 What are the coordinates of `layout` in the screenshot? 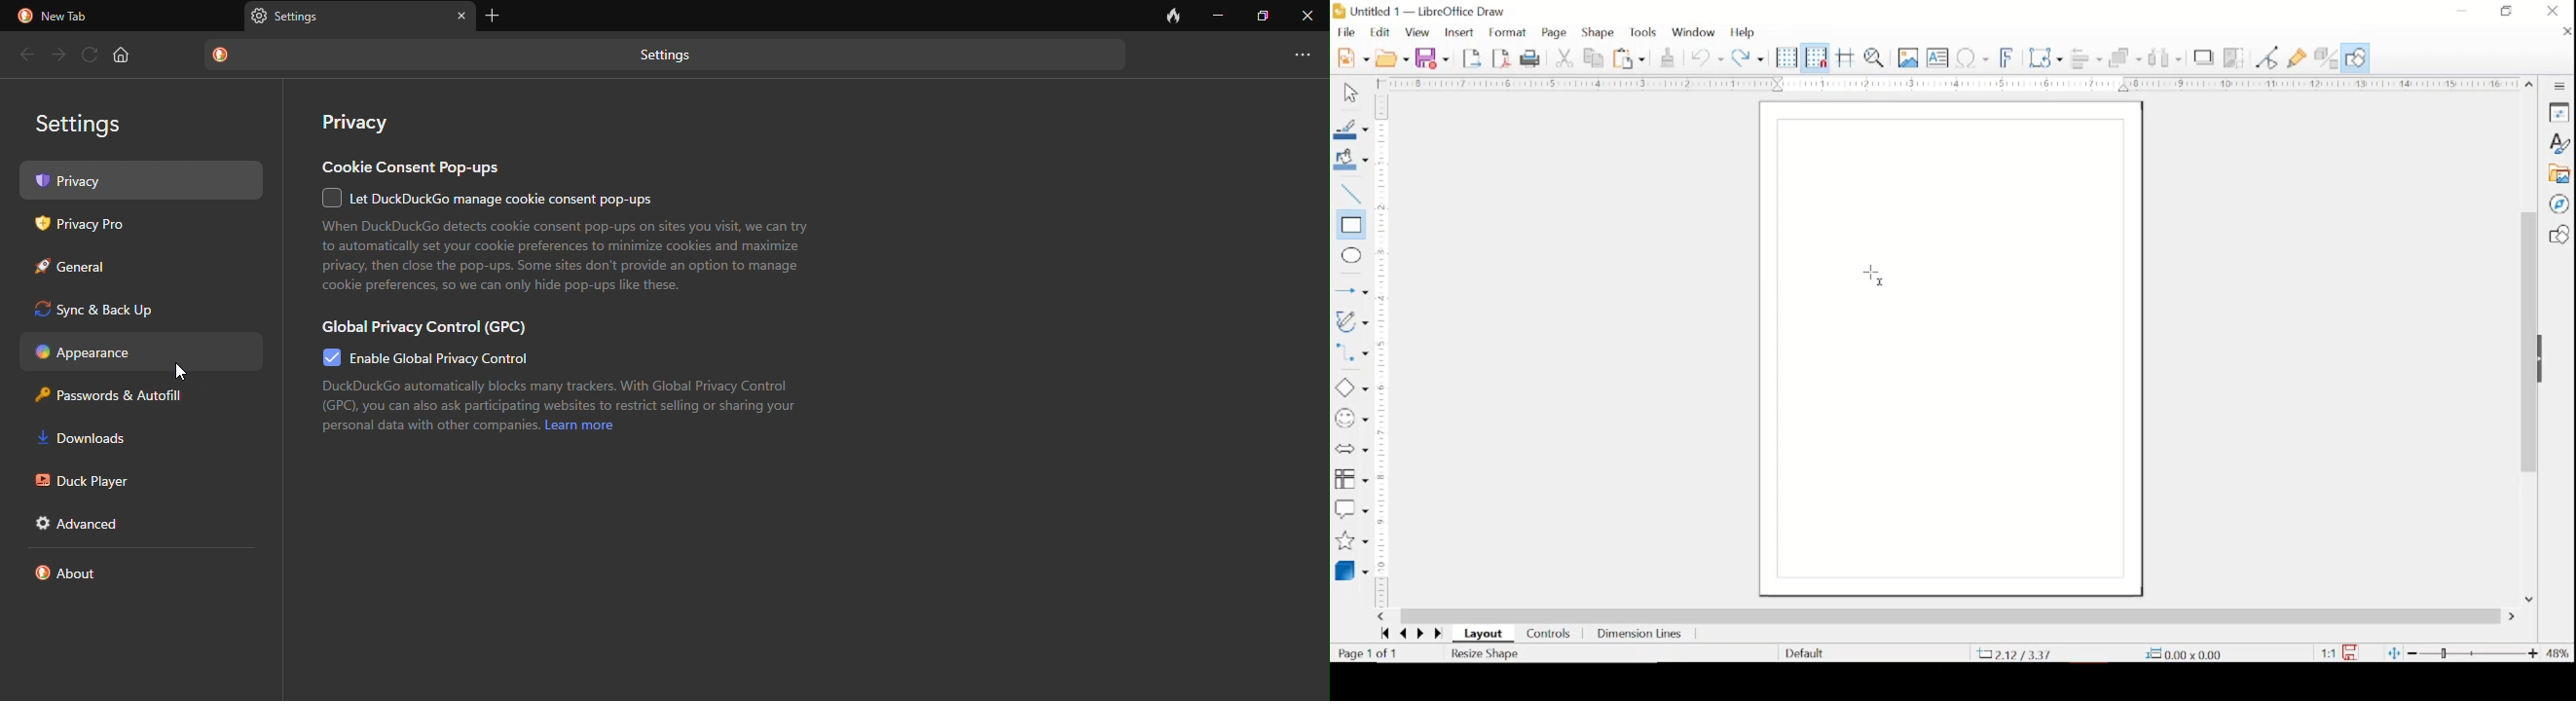 It's located at (1486, 634).